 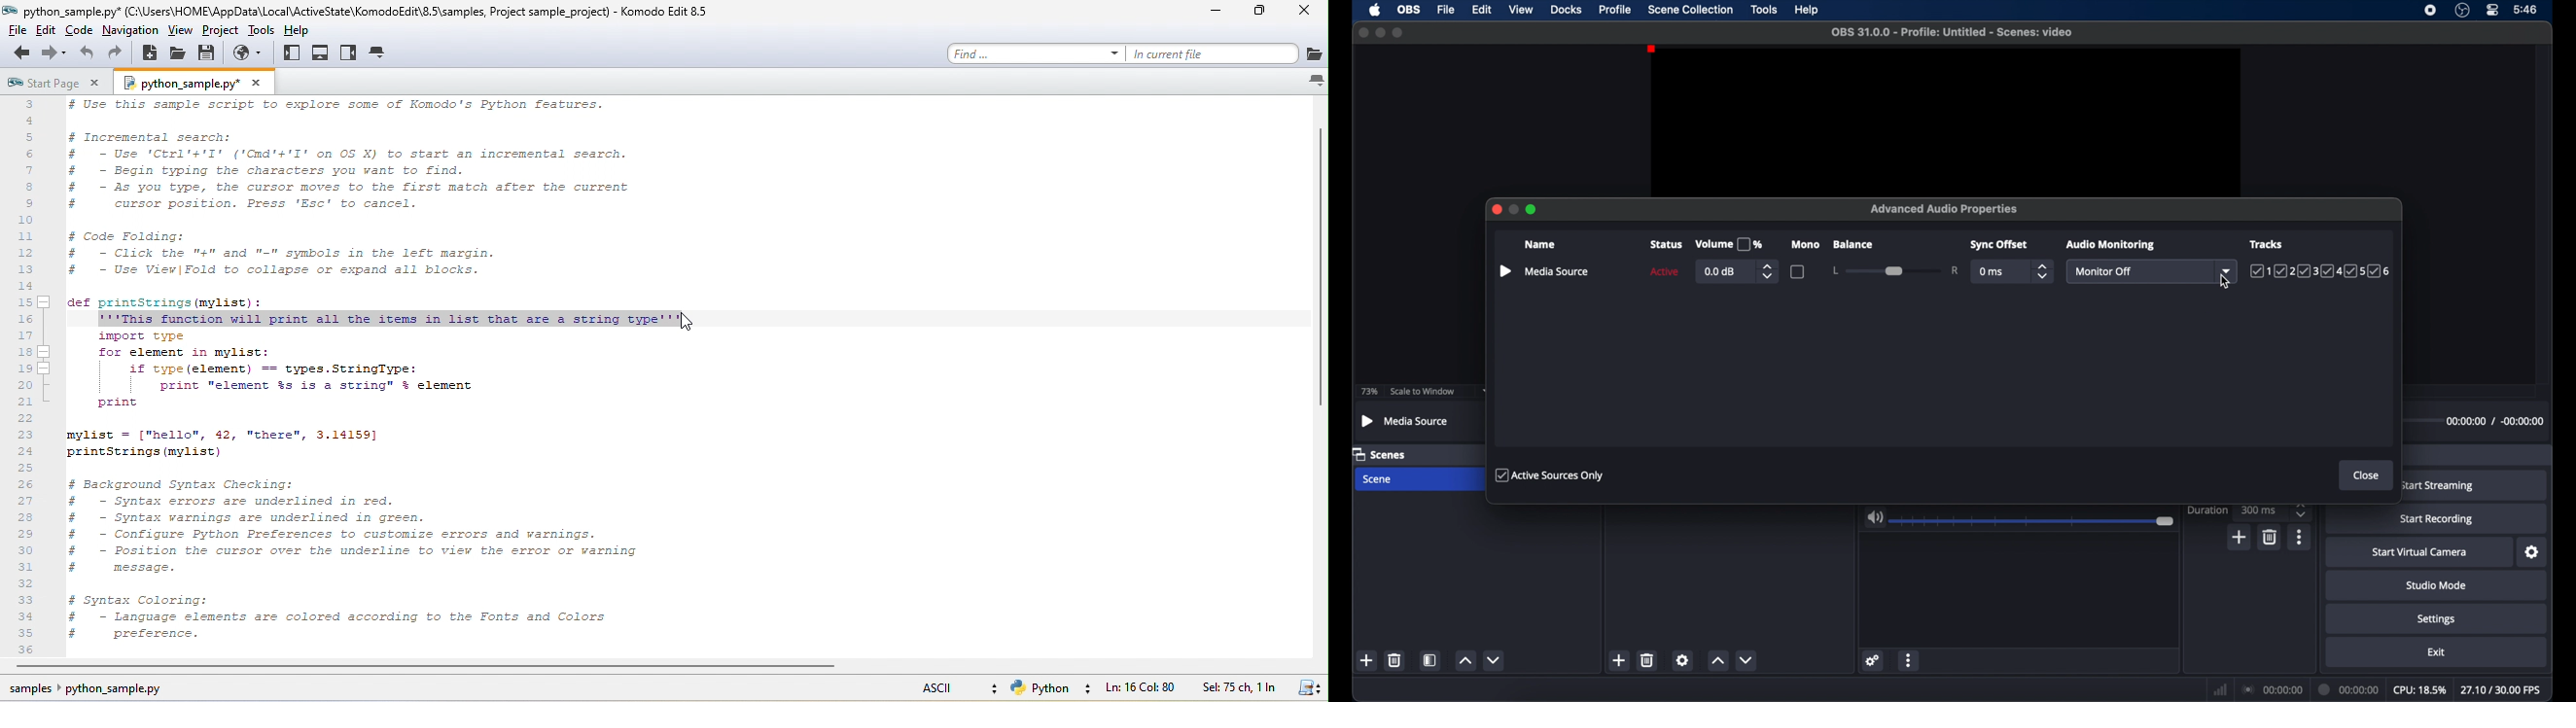 I want to click on 73%, so click(x=1369, y=391).